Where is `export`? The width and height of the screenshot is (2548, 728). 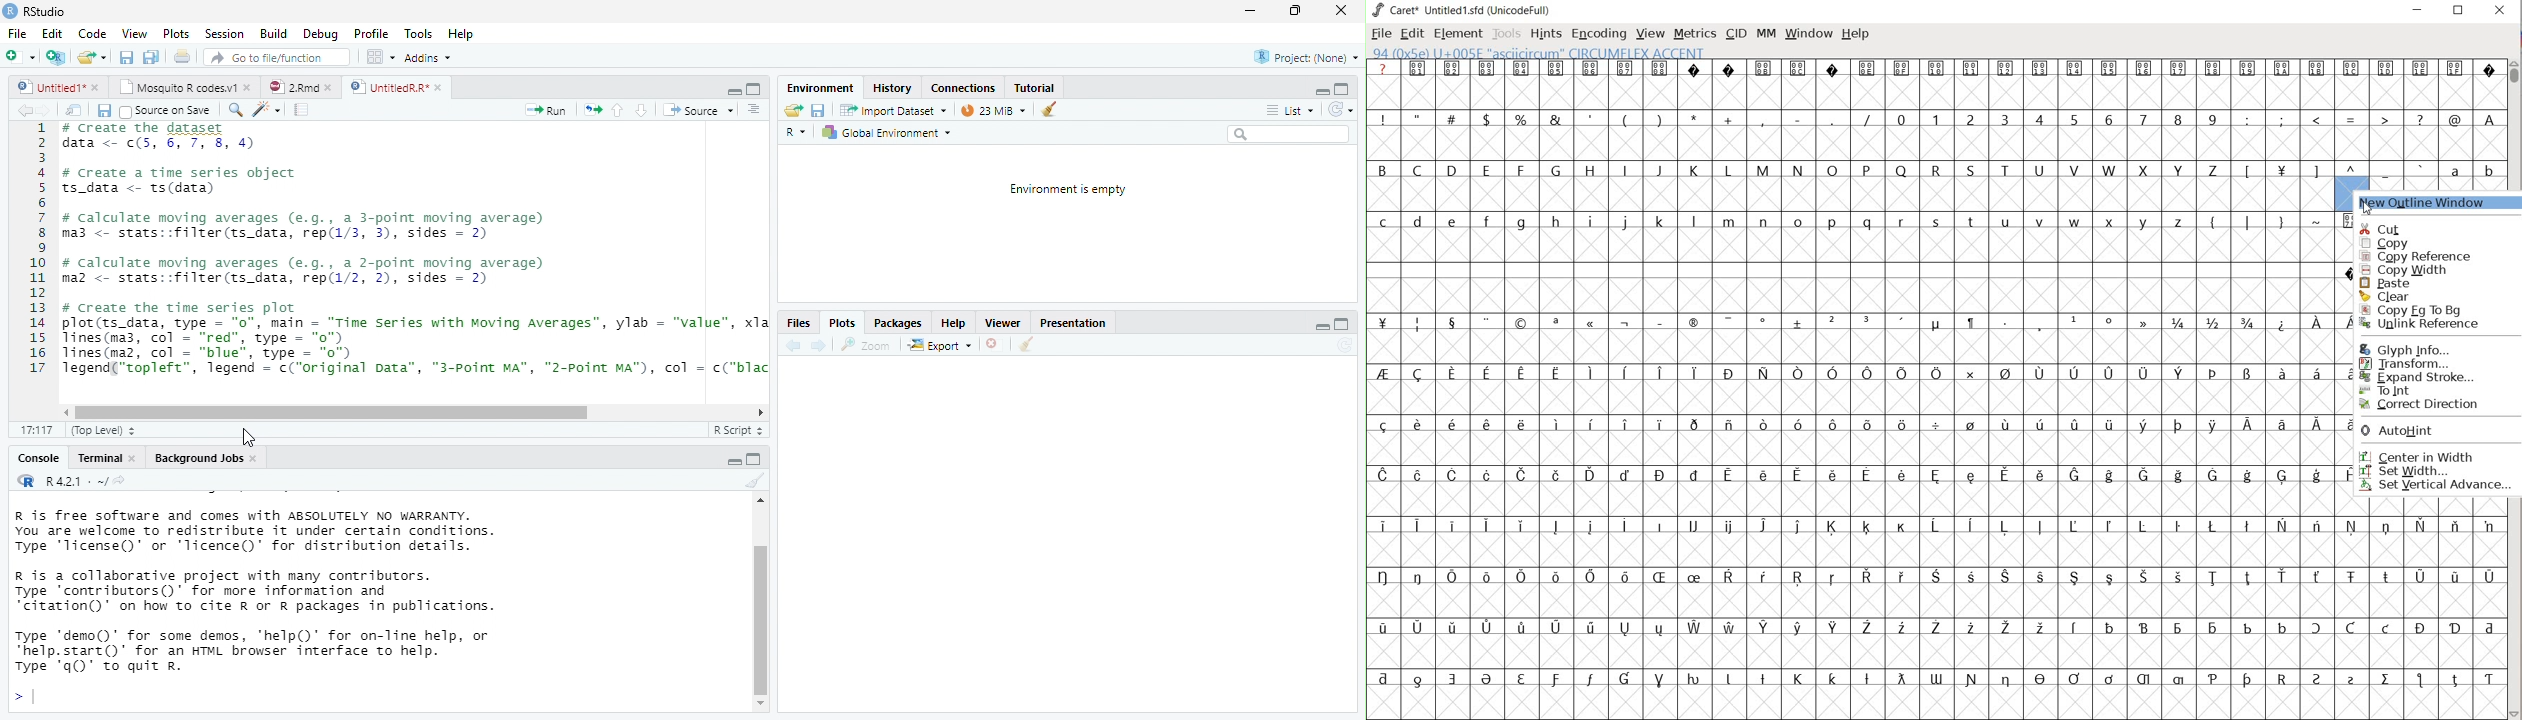
export is located at coordinates (939, 346).